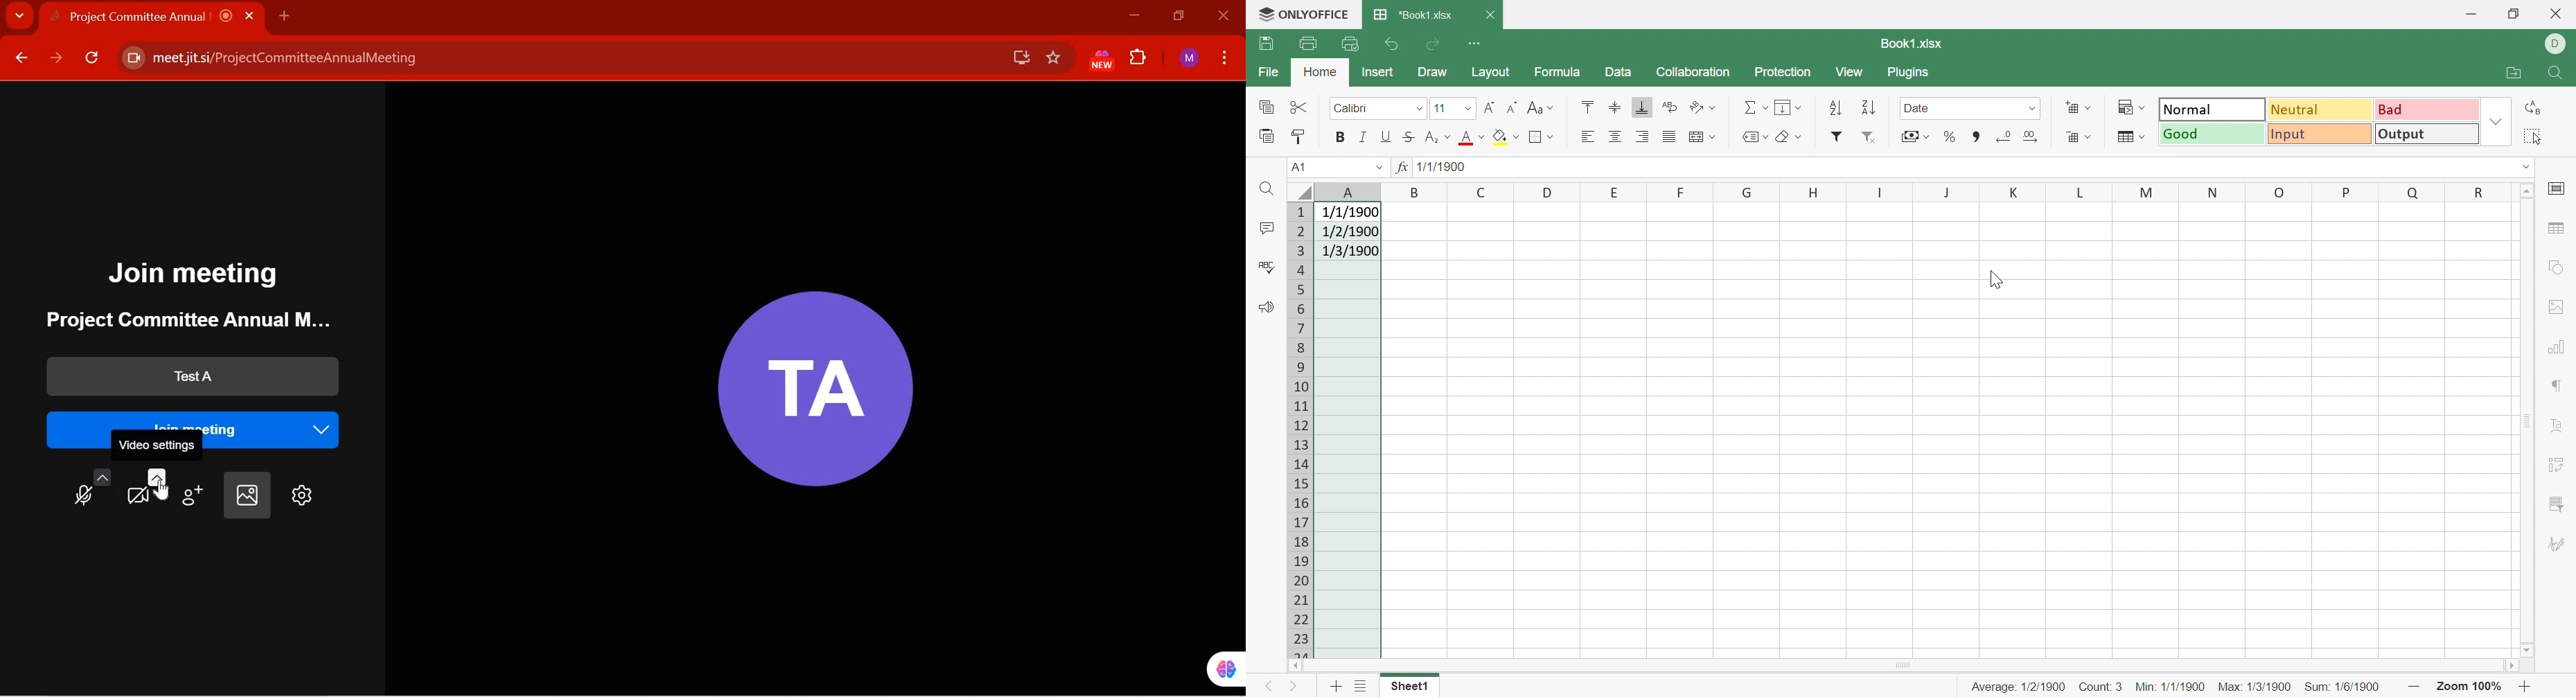 The height and width of the screenshot is (700, 2576). Describe the element at coordinates (2256, 687) in the screenshot. I see `Max: 1/3/1900` at that location.